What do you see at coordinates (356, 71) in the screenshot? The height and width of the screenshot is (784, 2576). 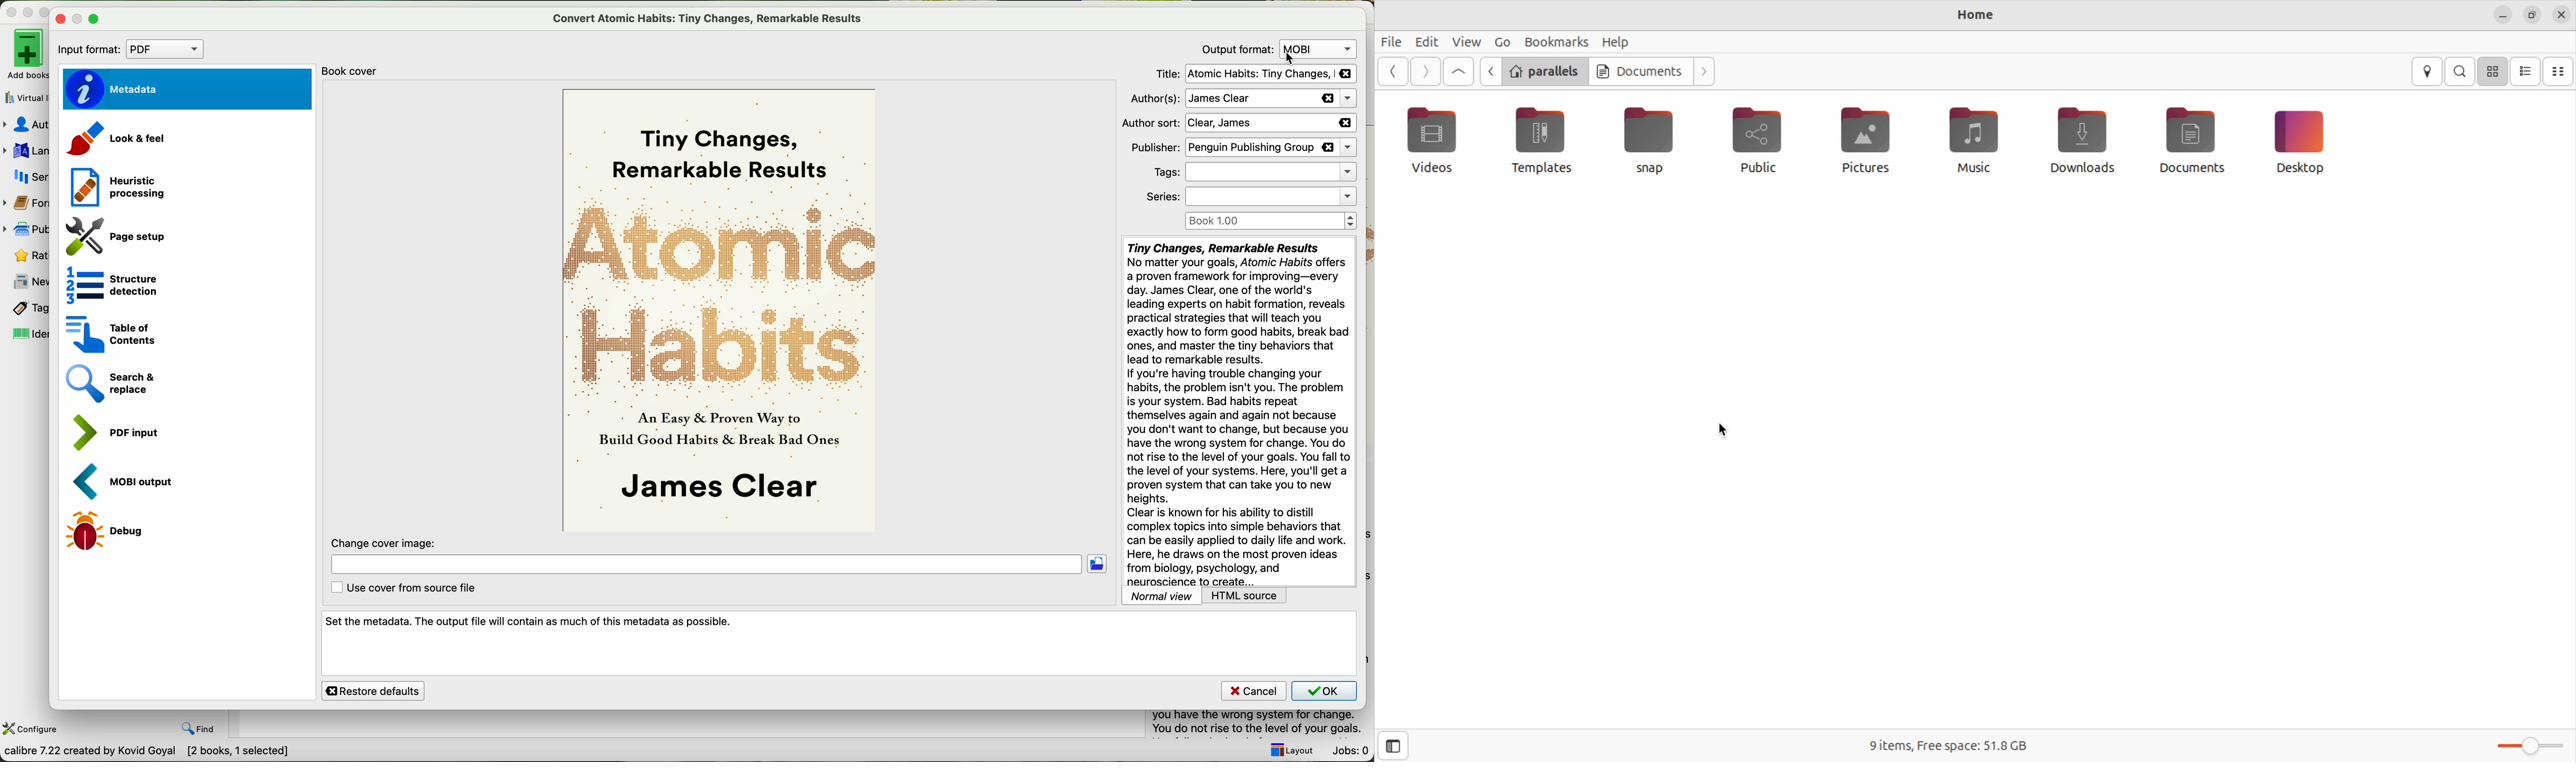 I see `book cover` at bounding box center [356, 71].